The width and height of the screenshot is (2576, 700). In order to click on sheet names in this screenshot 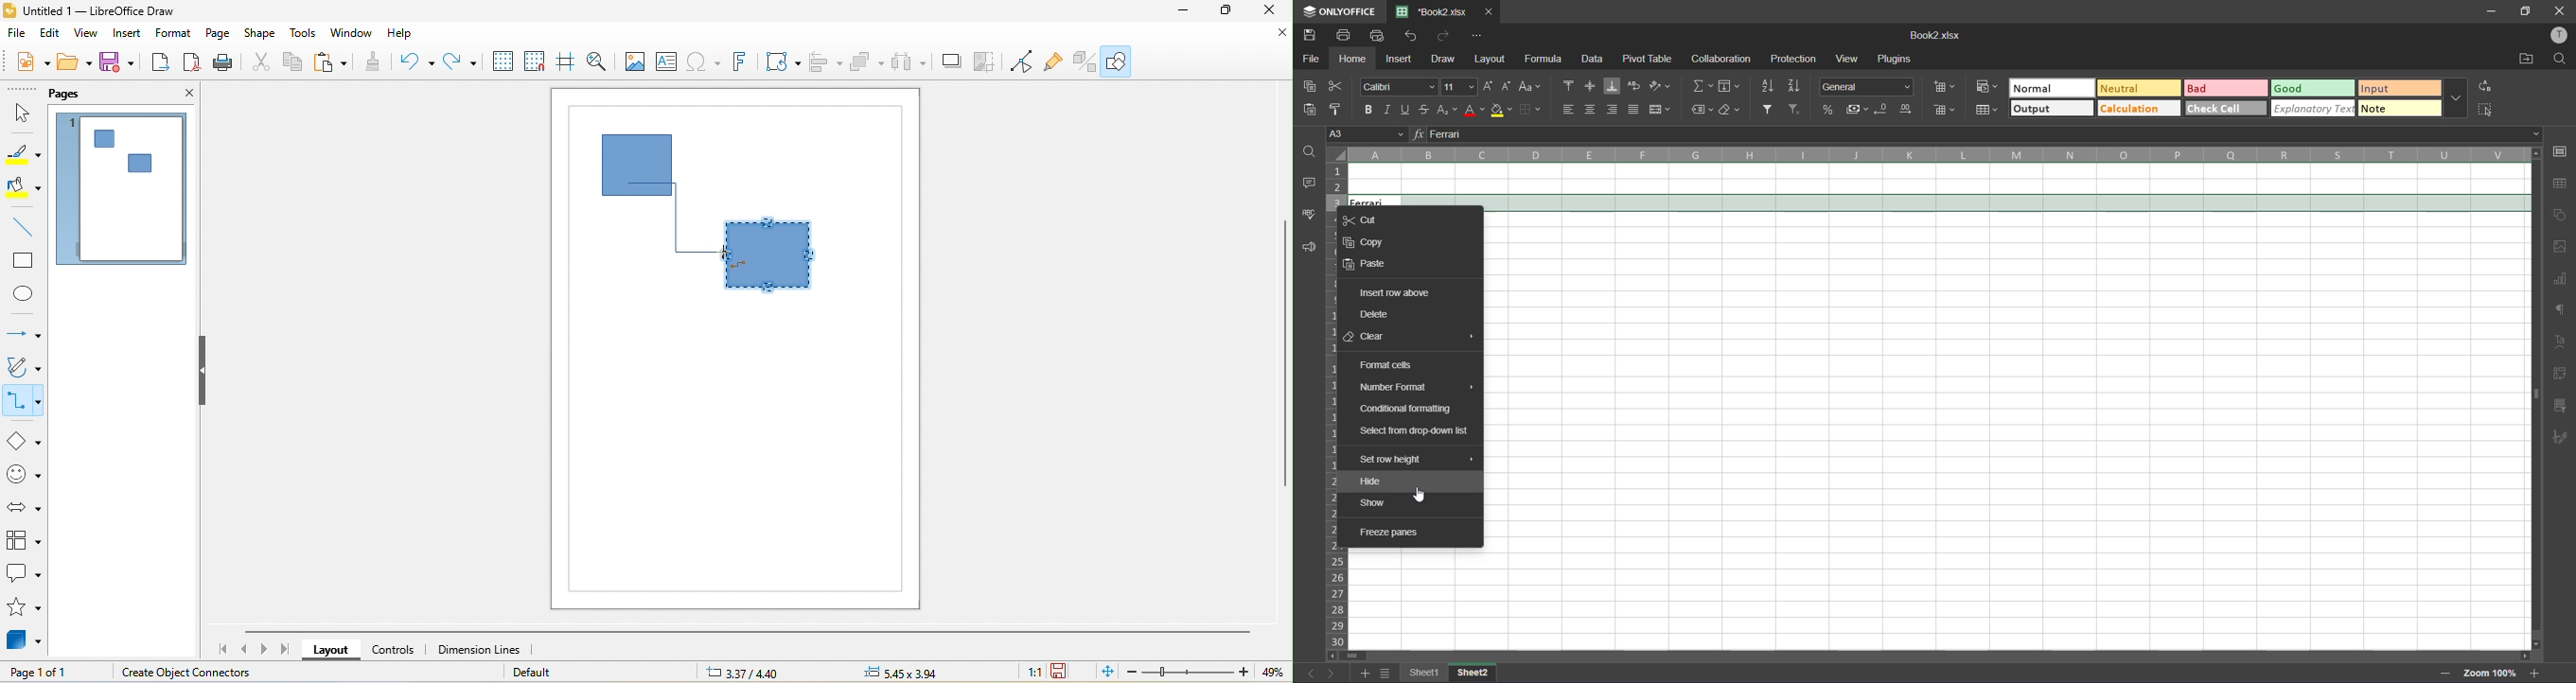, I will do `click(1448, 672)`.